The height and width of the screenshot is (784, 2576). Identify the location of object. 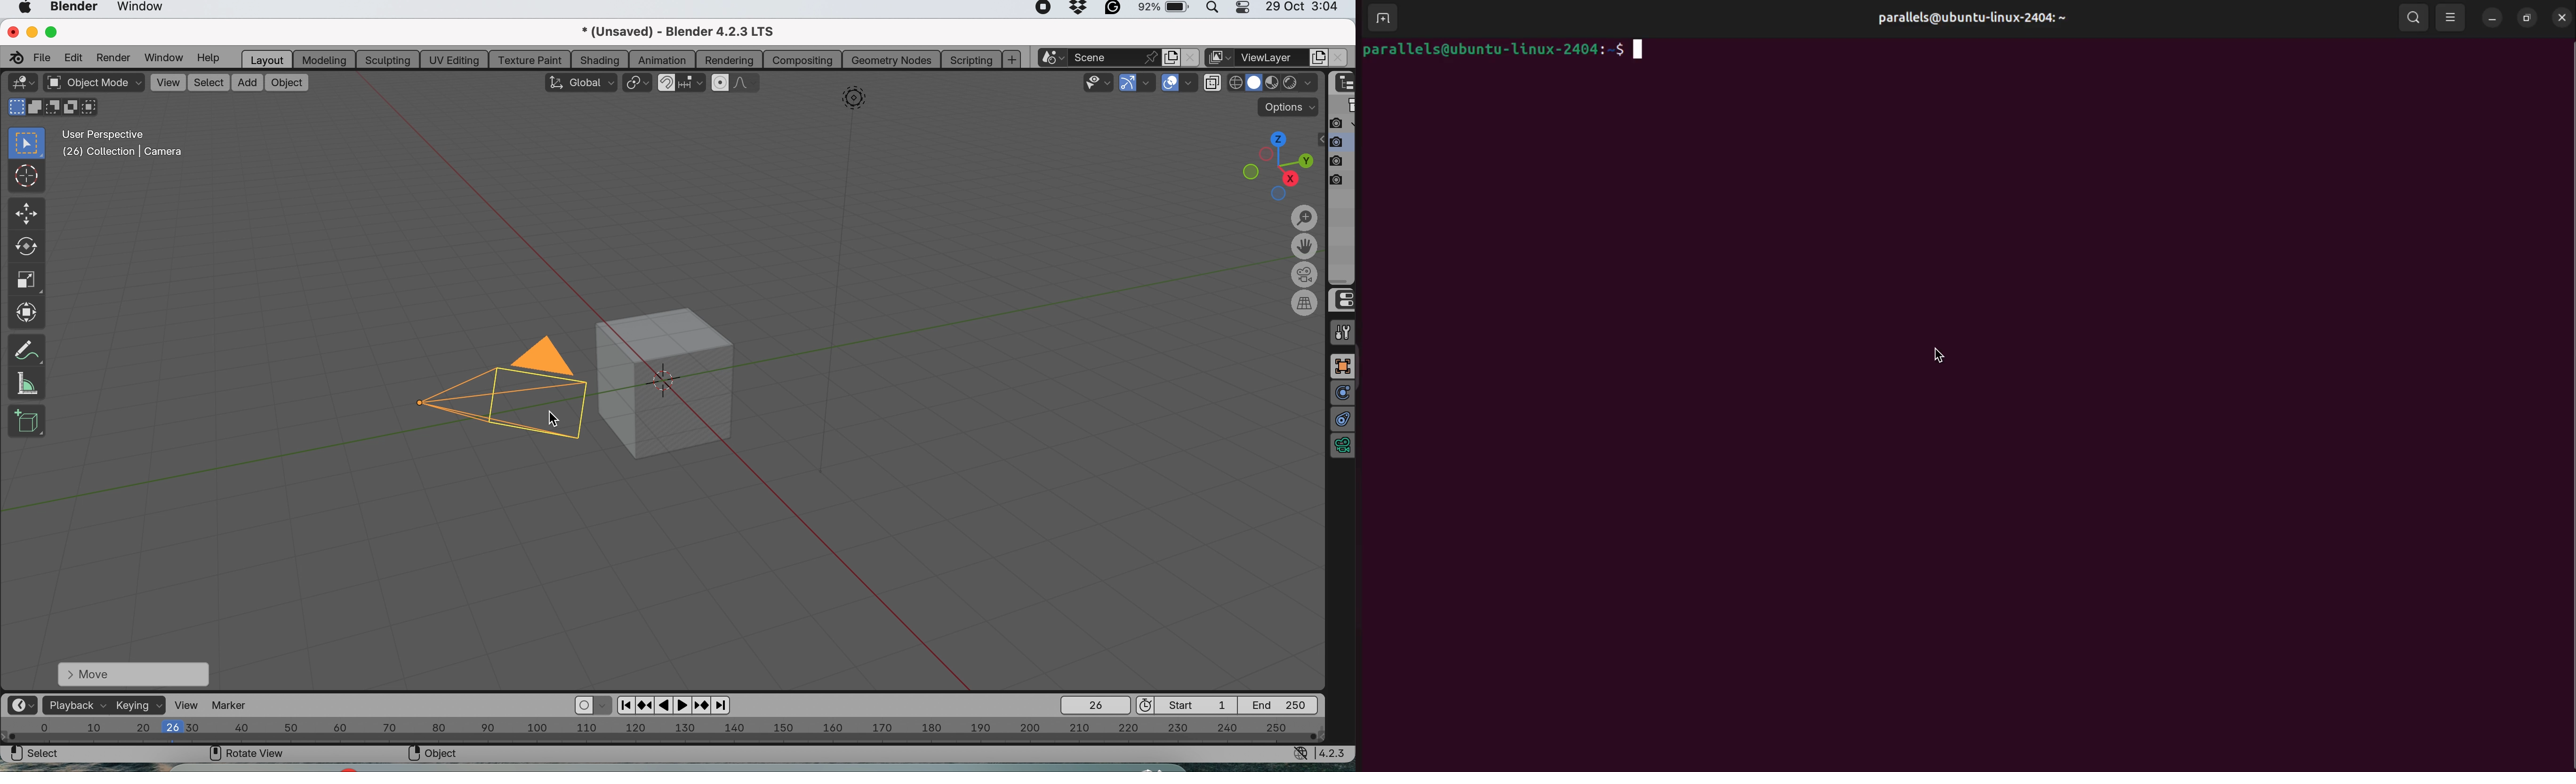
(287, 81).